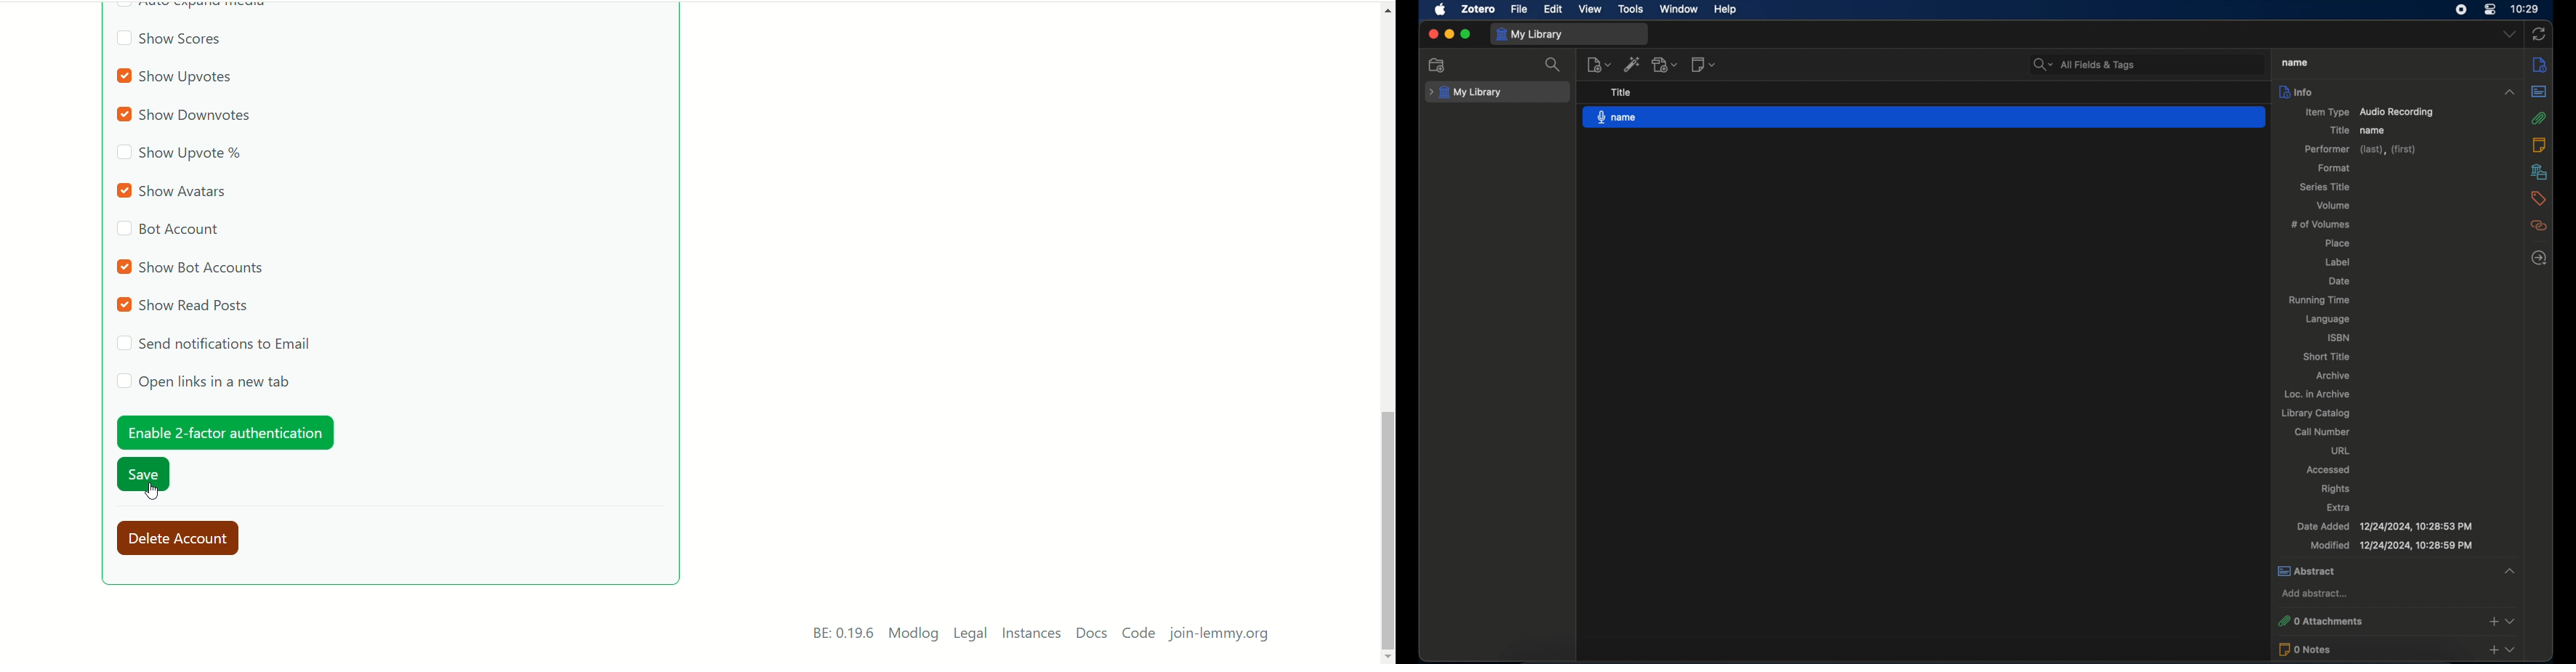 The image size is (2576, 672). What do you see at coordinates (1466, 34) in the screenshot?
I see `maximize` at bounding box center [1466, 34].